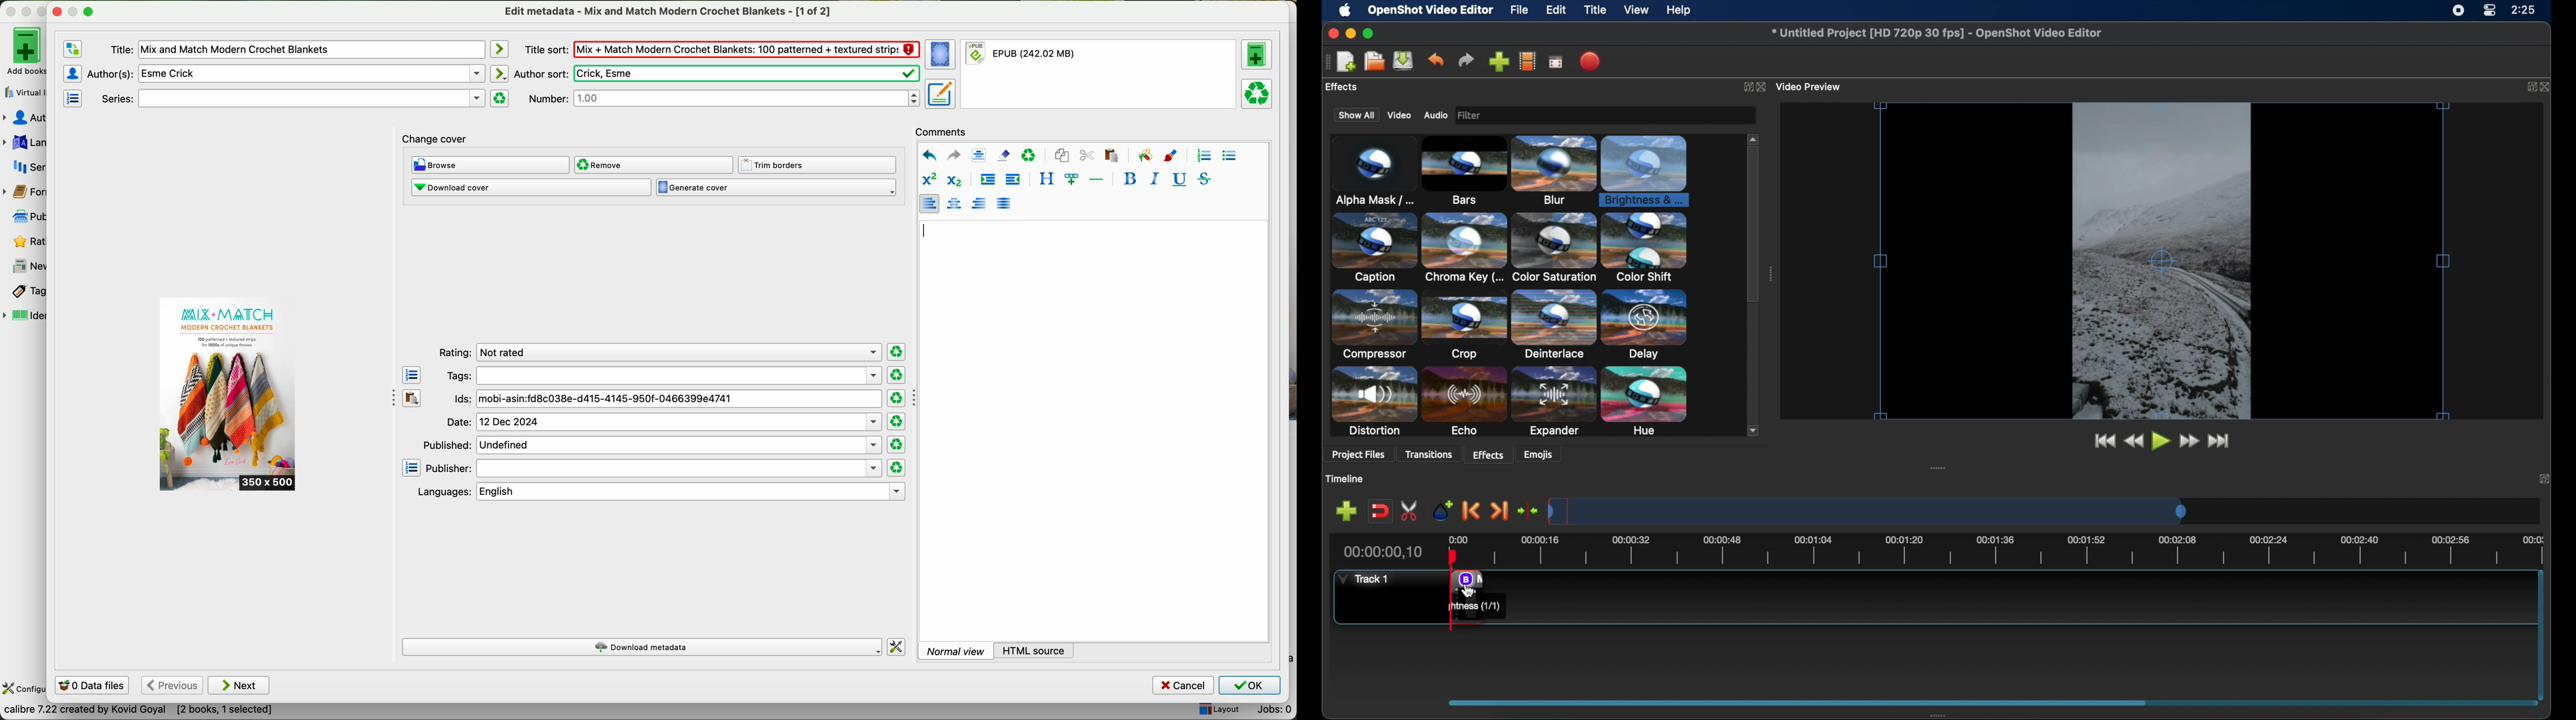 Image resolution: width=2576 pixels, height=728 pixels. What do you see at coordinates (2529, 87) in the screenshot?
I see `expand` at bounding box center [2529, 87].